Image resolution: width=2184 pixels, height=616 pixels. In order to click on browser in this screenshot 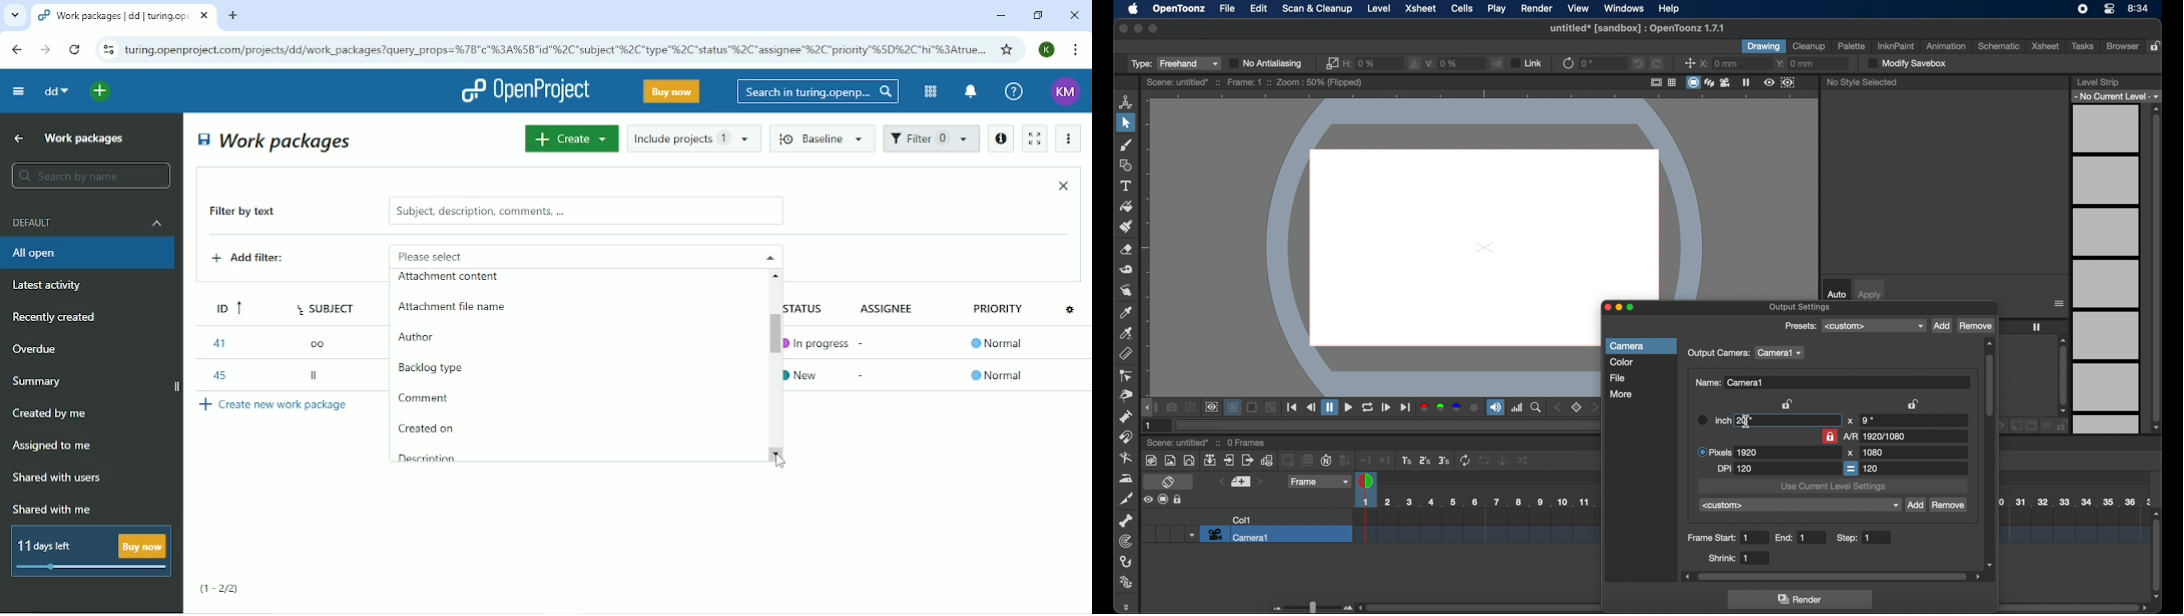, I will do `click(2122, 46)`.